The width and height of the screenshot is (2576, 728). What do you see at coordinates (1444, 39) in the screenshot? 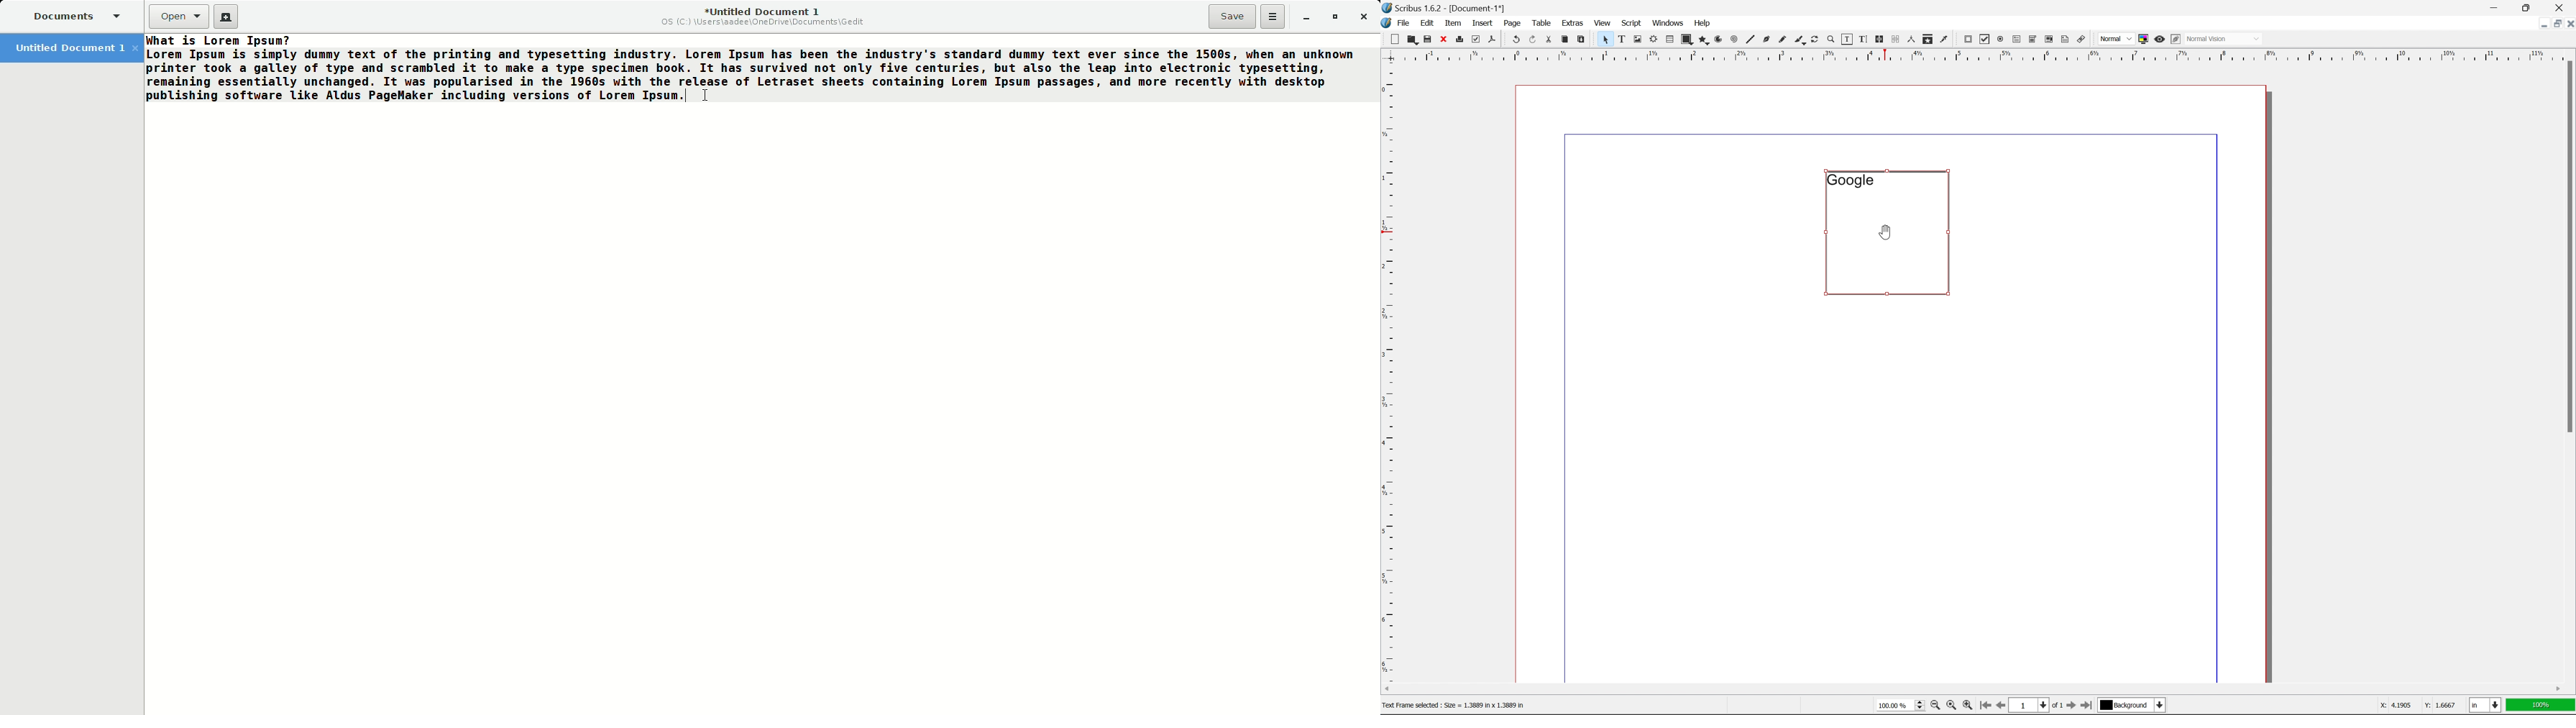
I see `close` at bounding box center [1444, 39].